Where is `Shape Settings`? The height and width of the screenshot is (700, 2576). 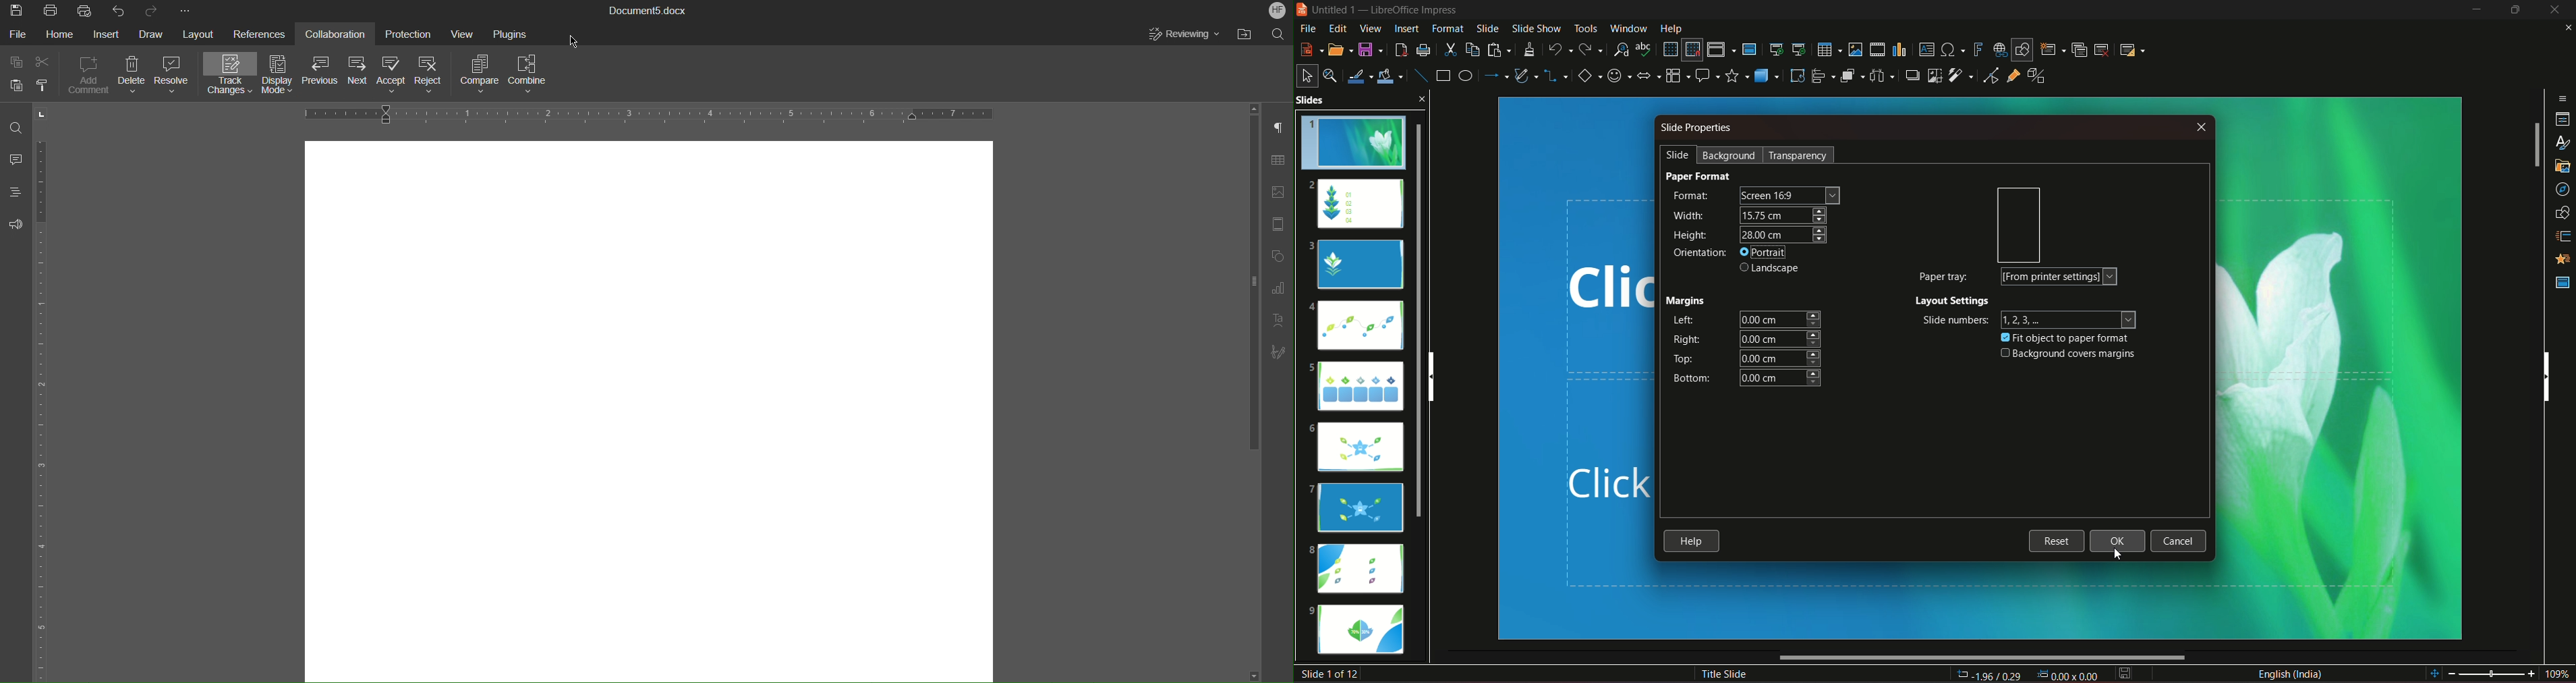
Shape Settings is located at coordinates (1276, 258).